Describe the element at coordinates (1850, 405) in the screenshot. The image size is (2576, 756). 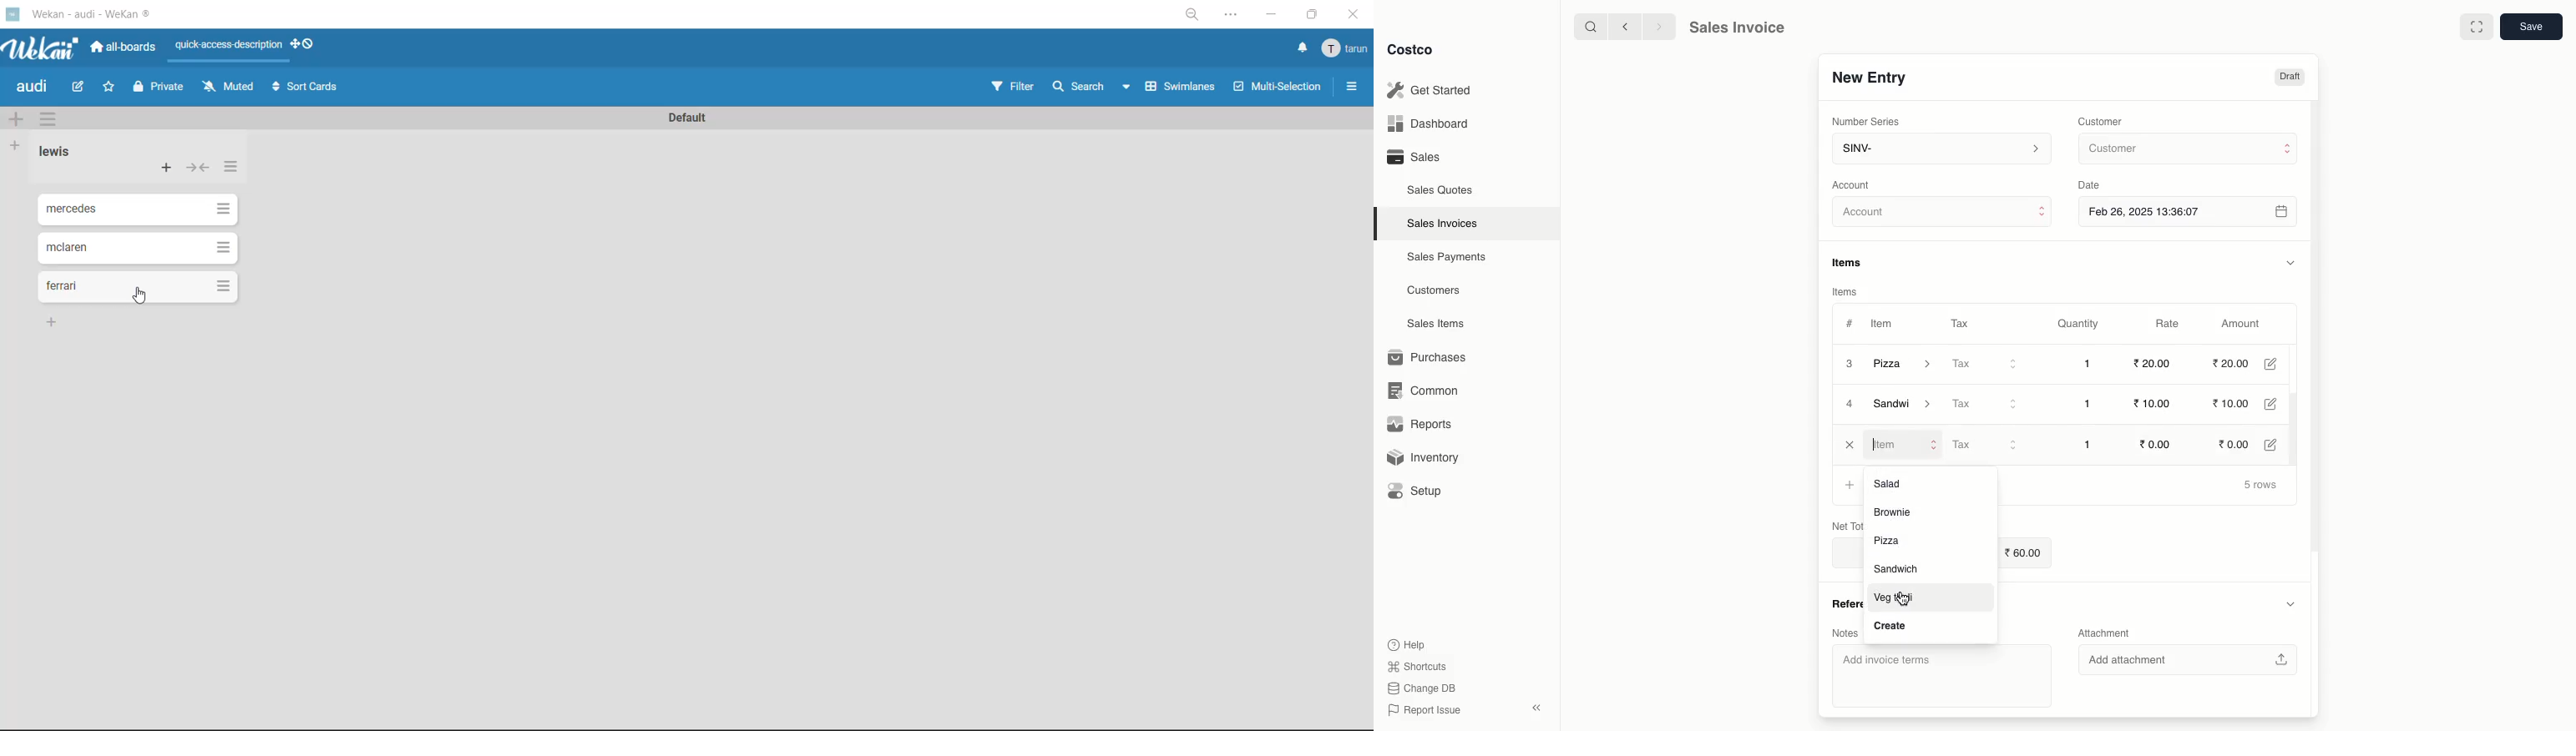
I see `4` at that location.